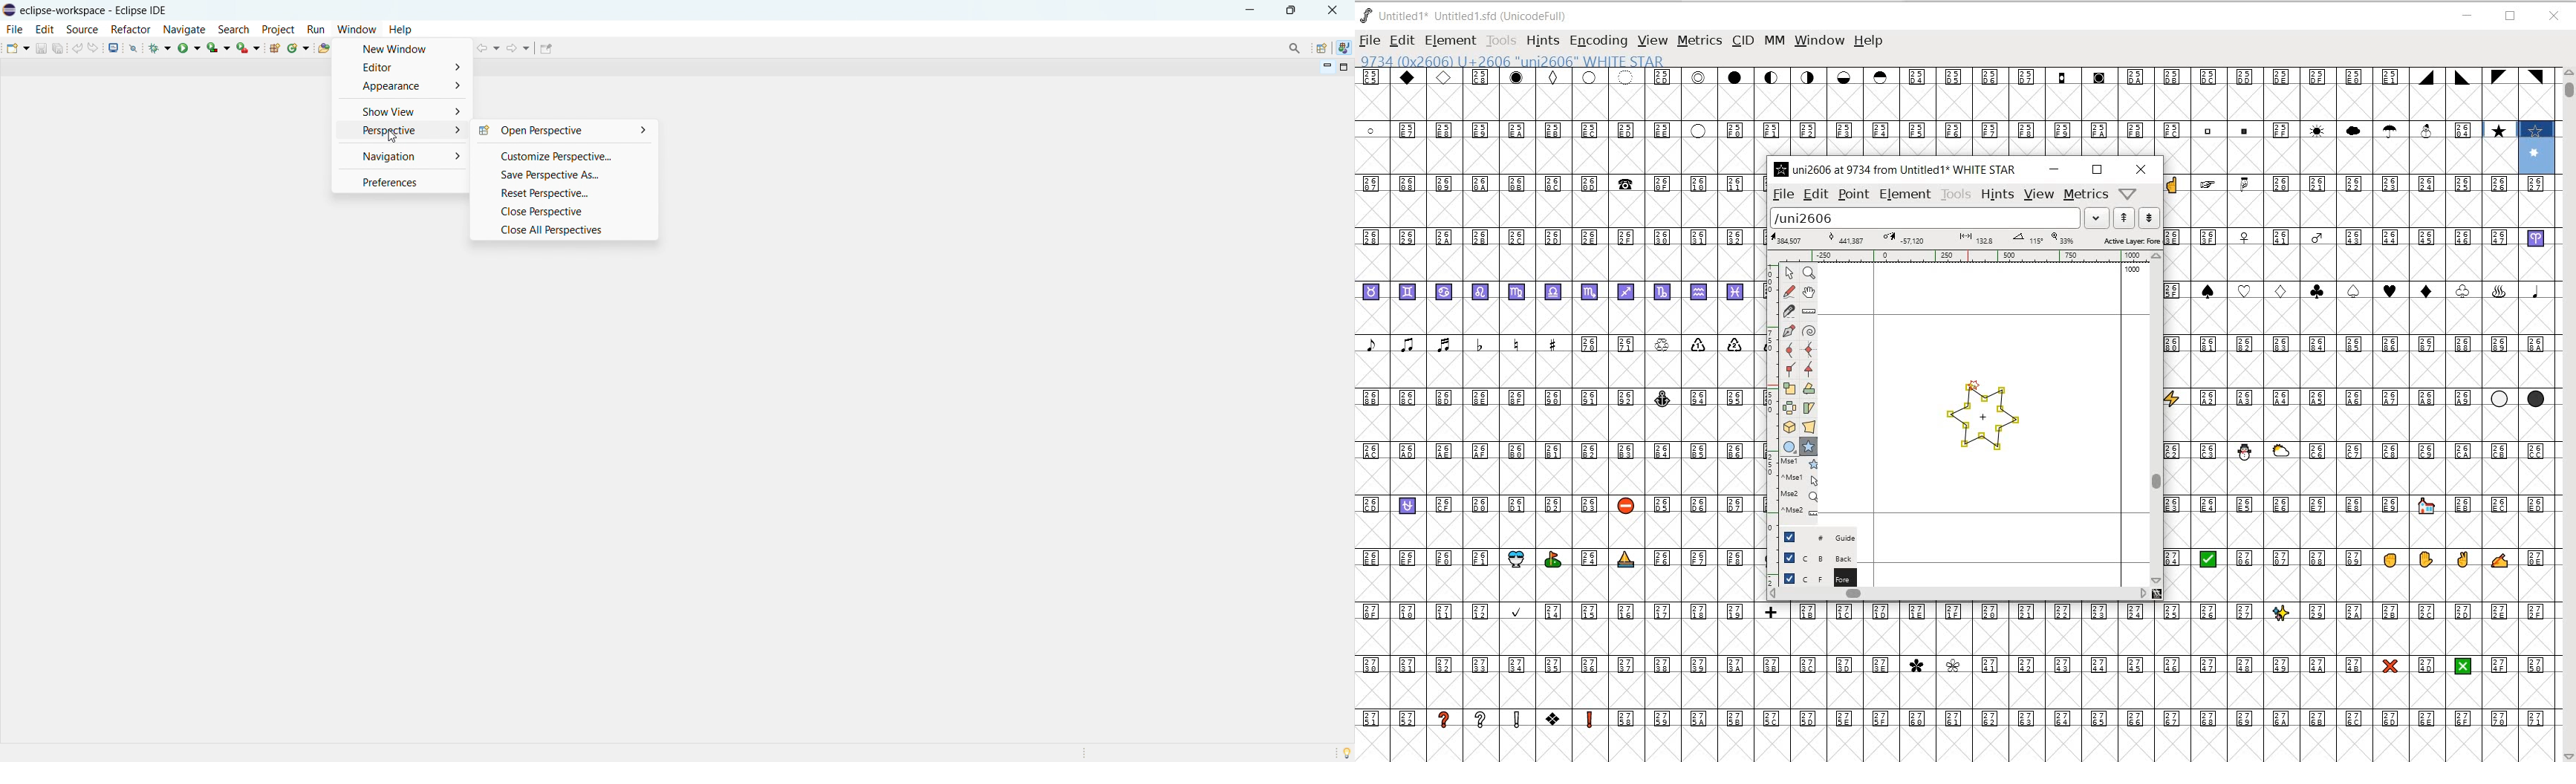 Image resolution: width=2576 pixels, height=784 pixels. Describe the element at coordinates (1810, 312) in the screenshot. I see `MEASURE DISTANCE ` at that location.